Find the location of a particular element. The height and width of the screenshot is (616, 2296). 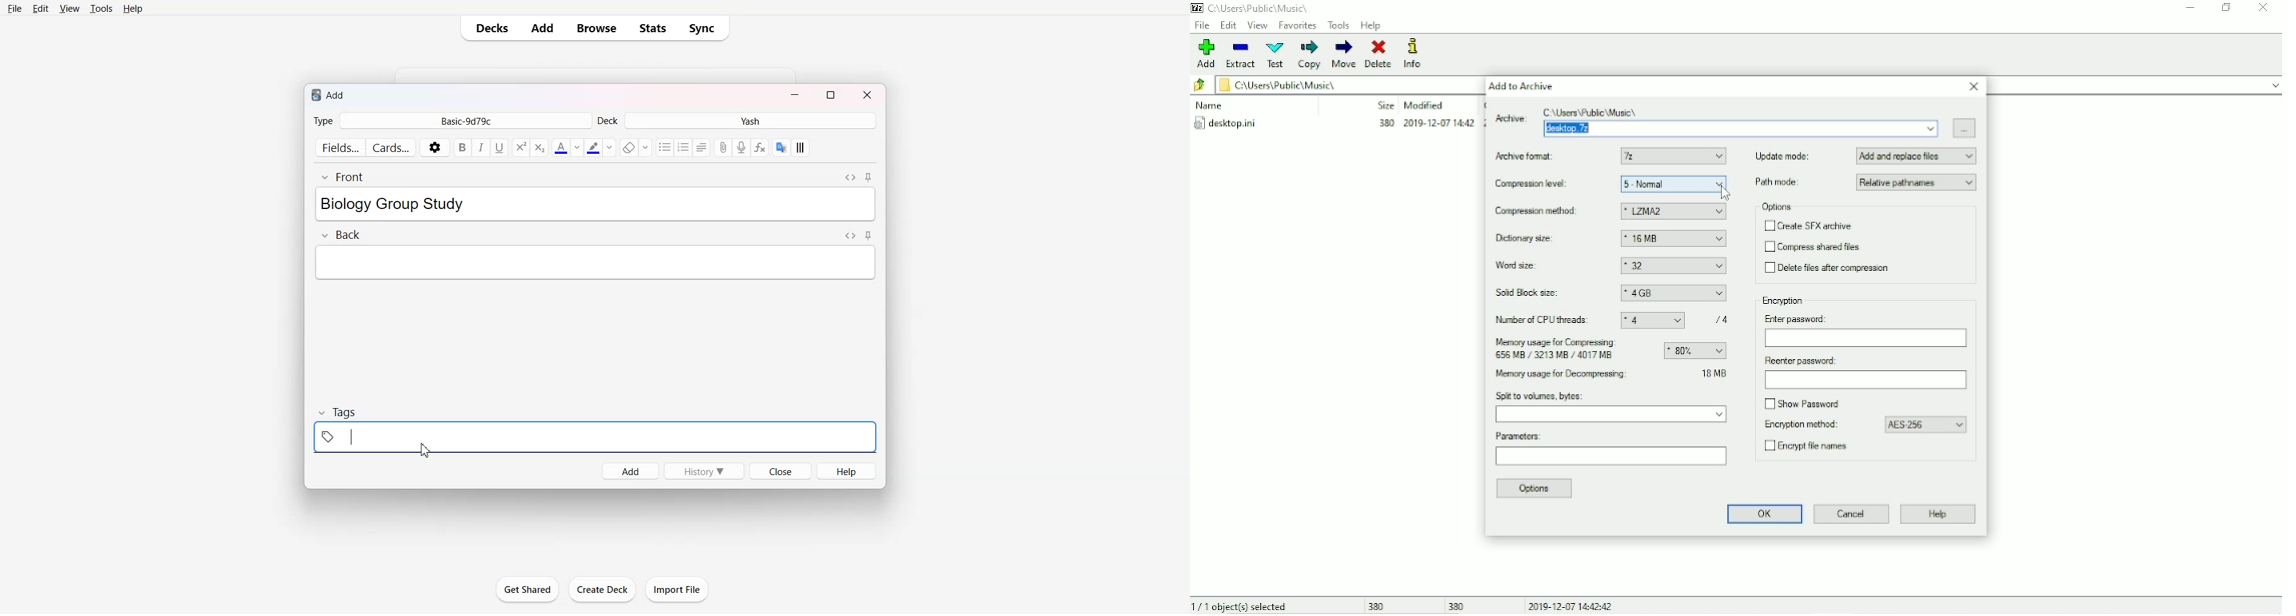

Archive is located at coordinates (1509, 122).